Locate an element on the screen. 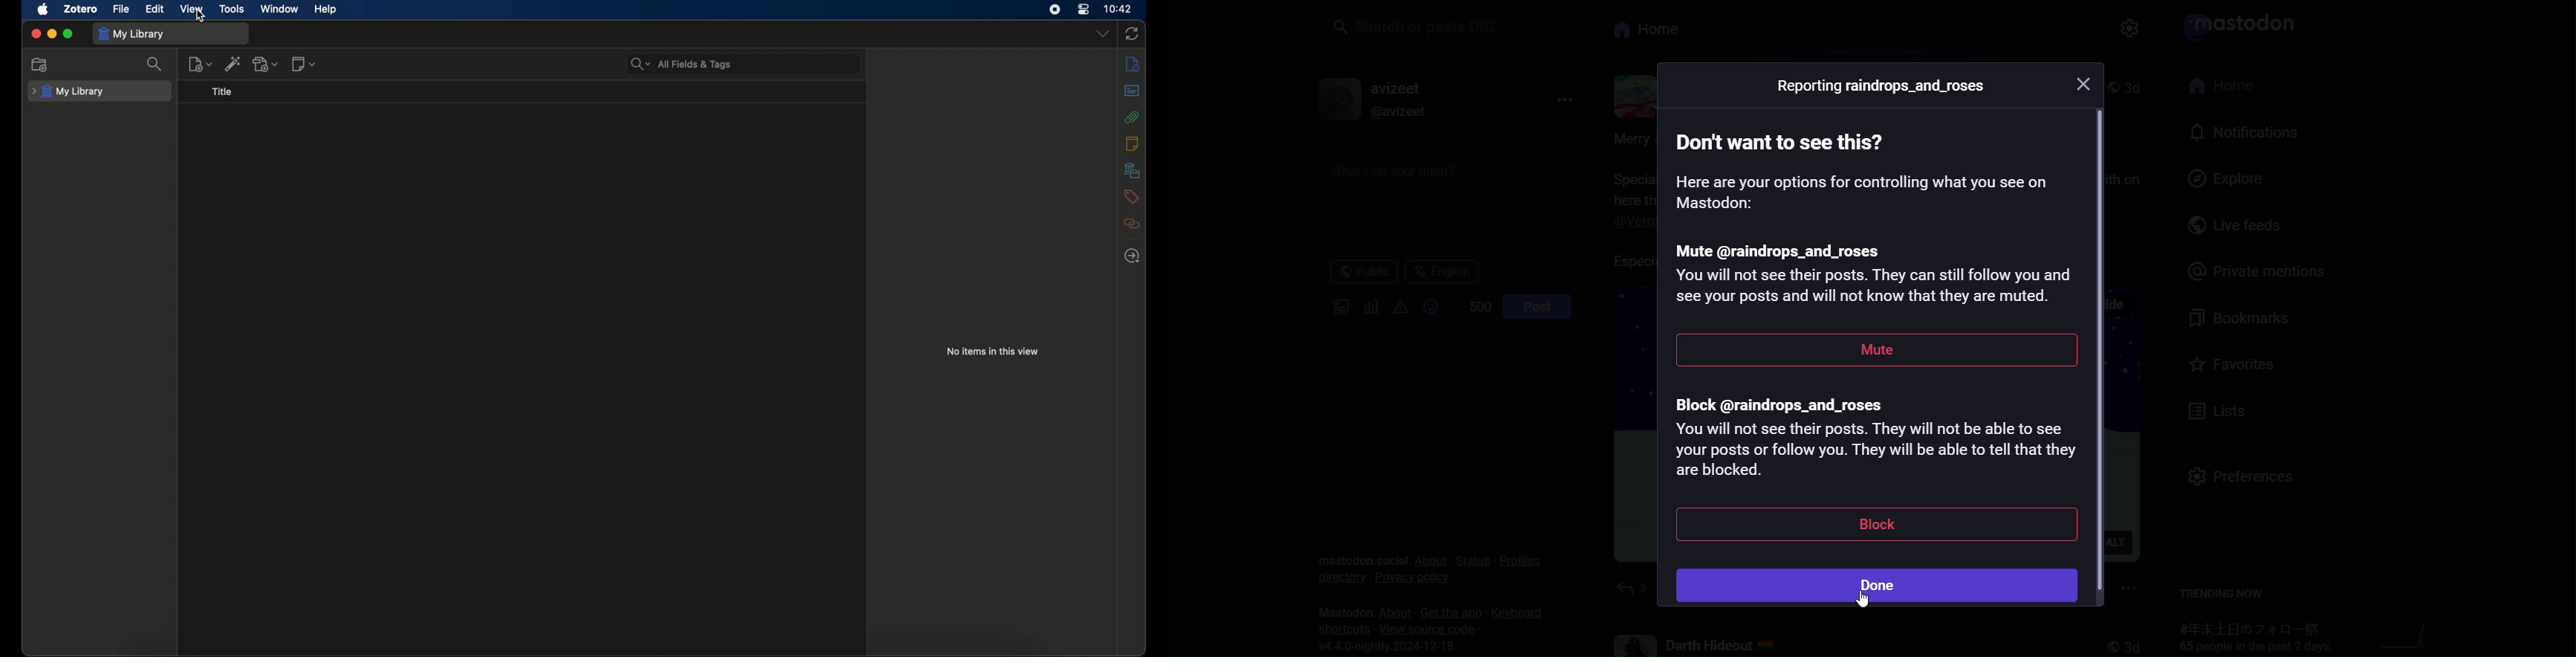  sync is located at coordinates (1132, 33).